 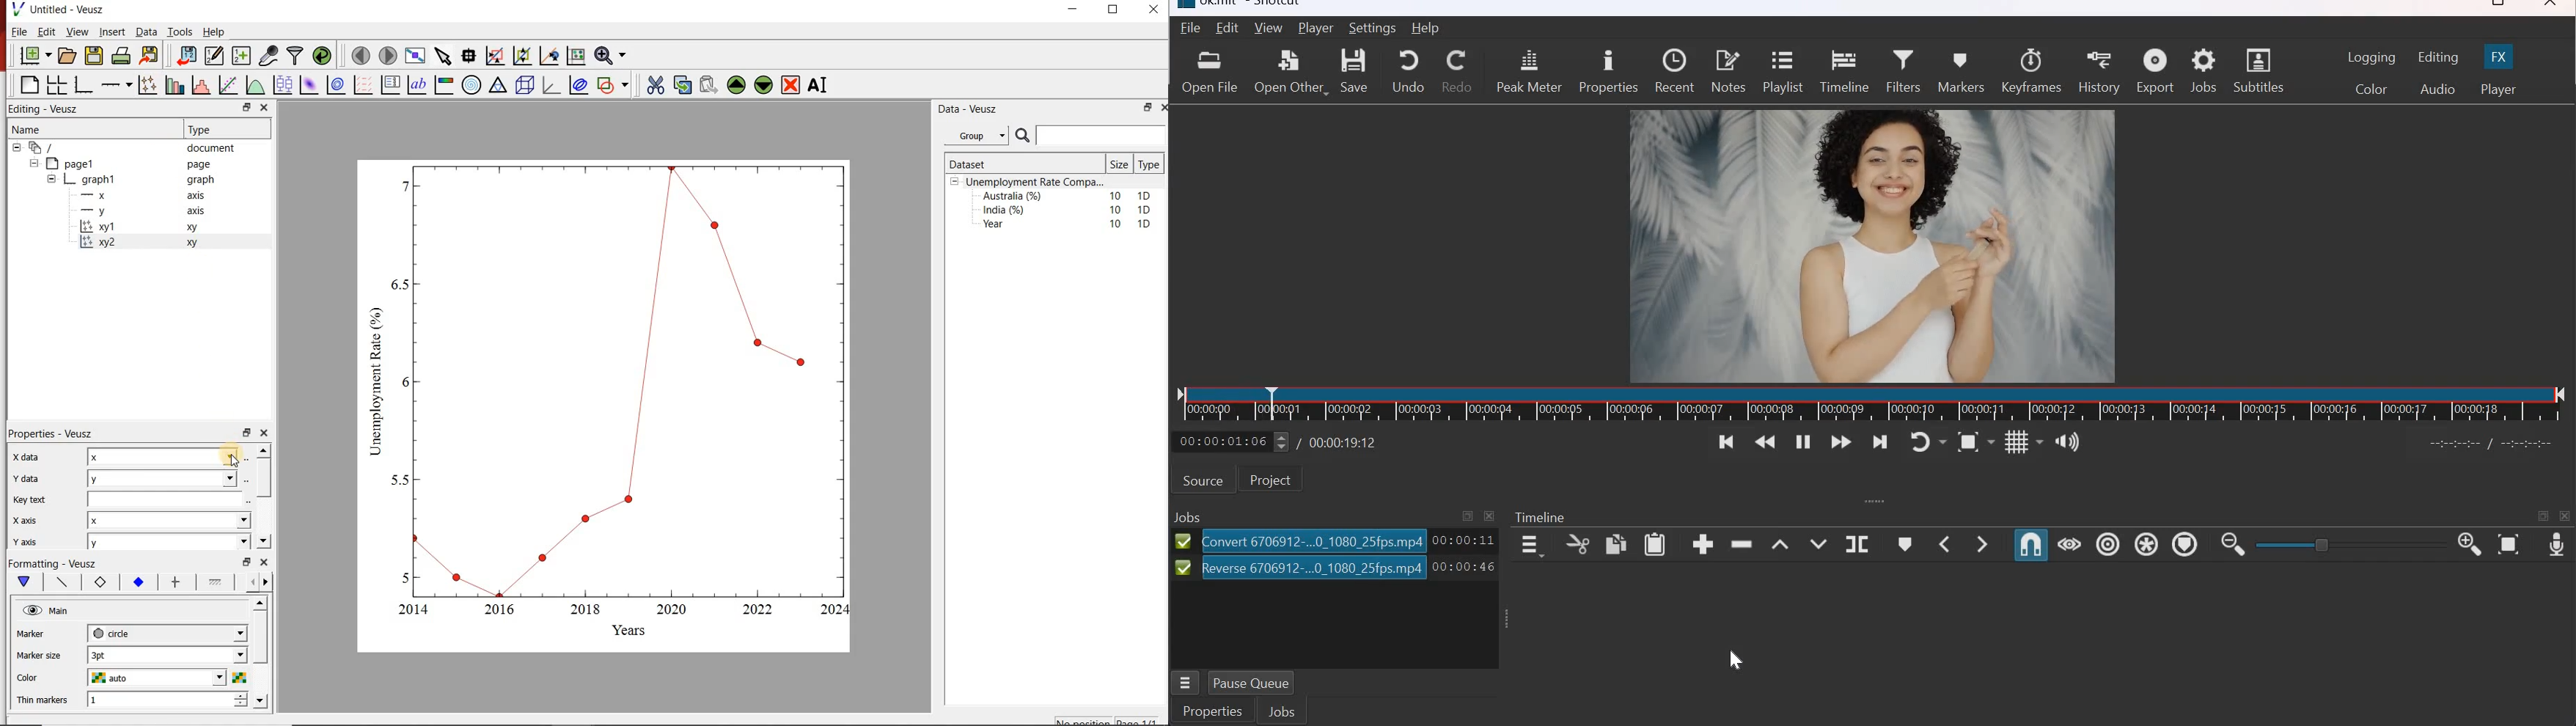 I want to click on collapse, so click(x=51, y=181).